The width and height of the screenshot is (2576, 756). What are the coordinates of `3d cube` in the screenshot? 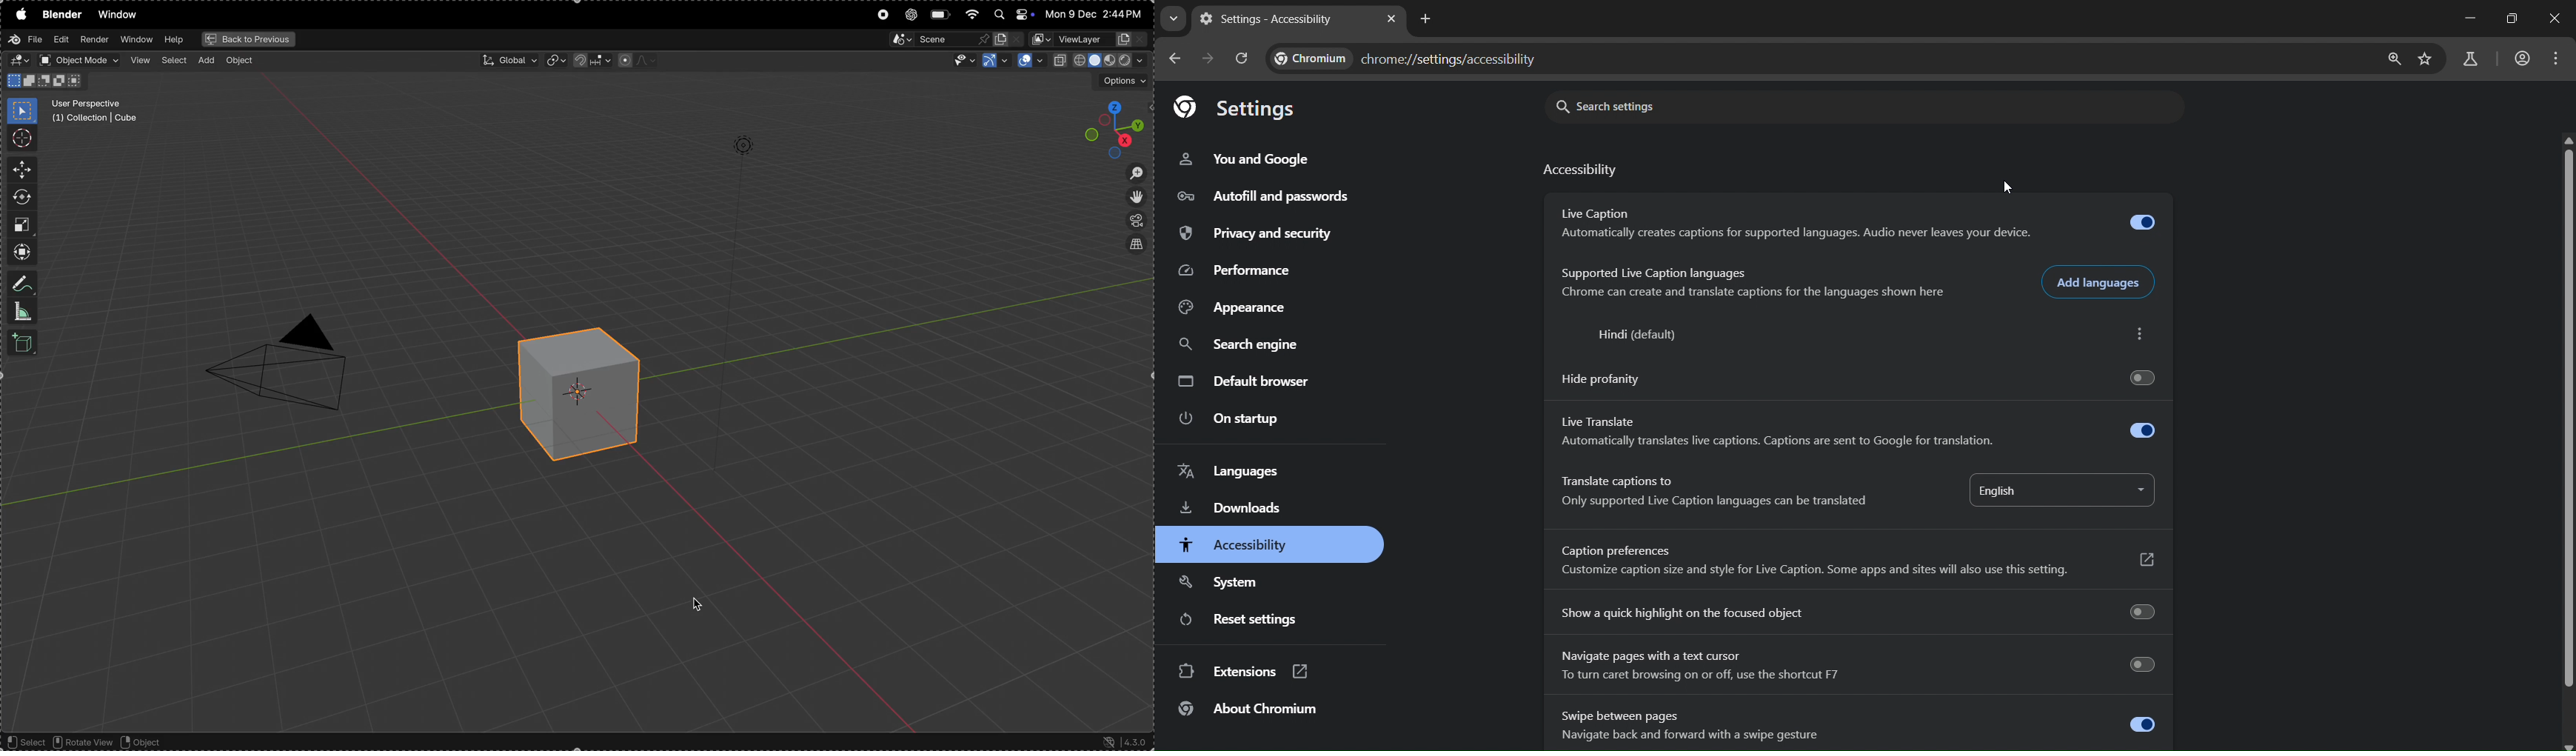 It's located at (20, 343).